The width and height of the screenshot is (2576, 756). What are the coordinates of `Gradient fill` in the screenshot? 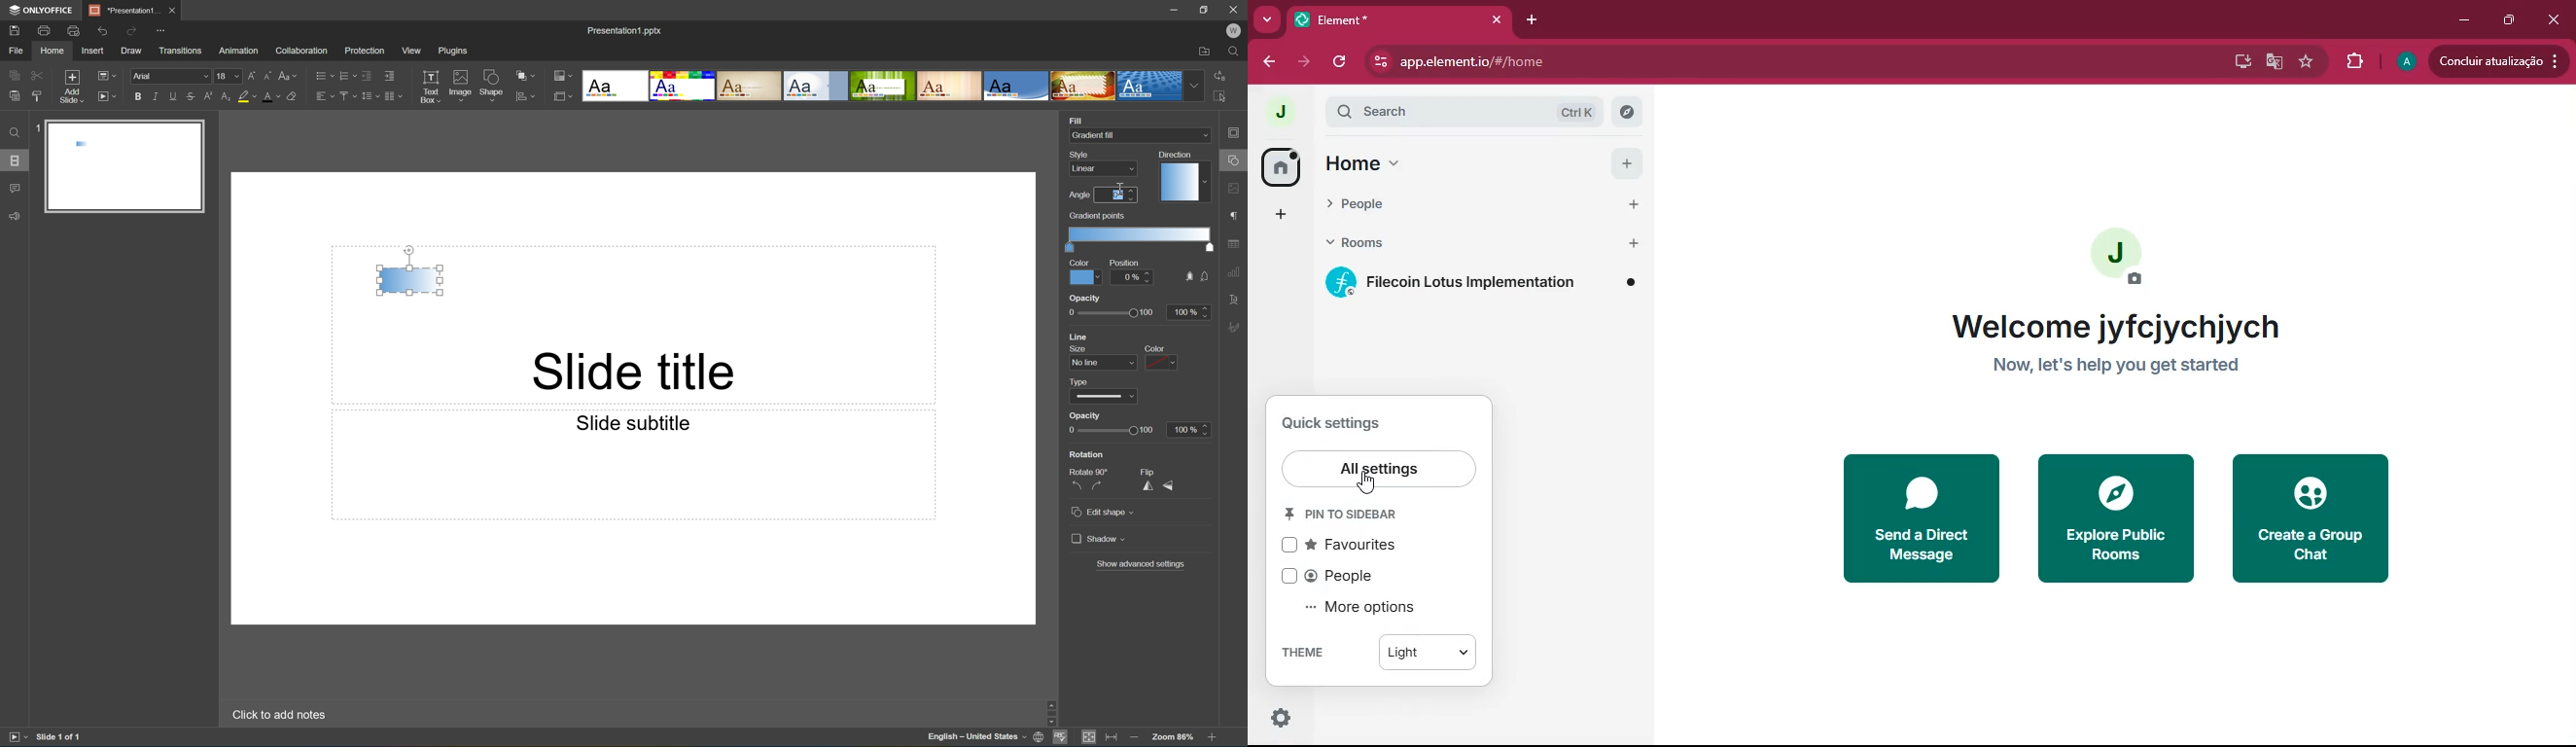 It's located at (410, 280).